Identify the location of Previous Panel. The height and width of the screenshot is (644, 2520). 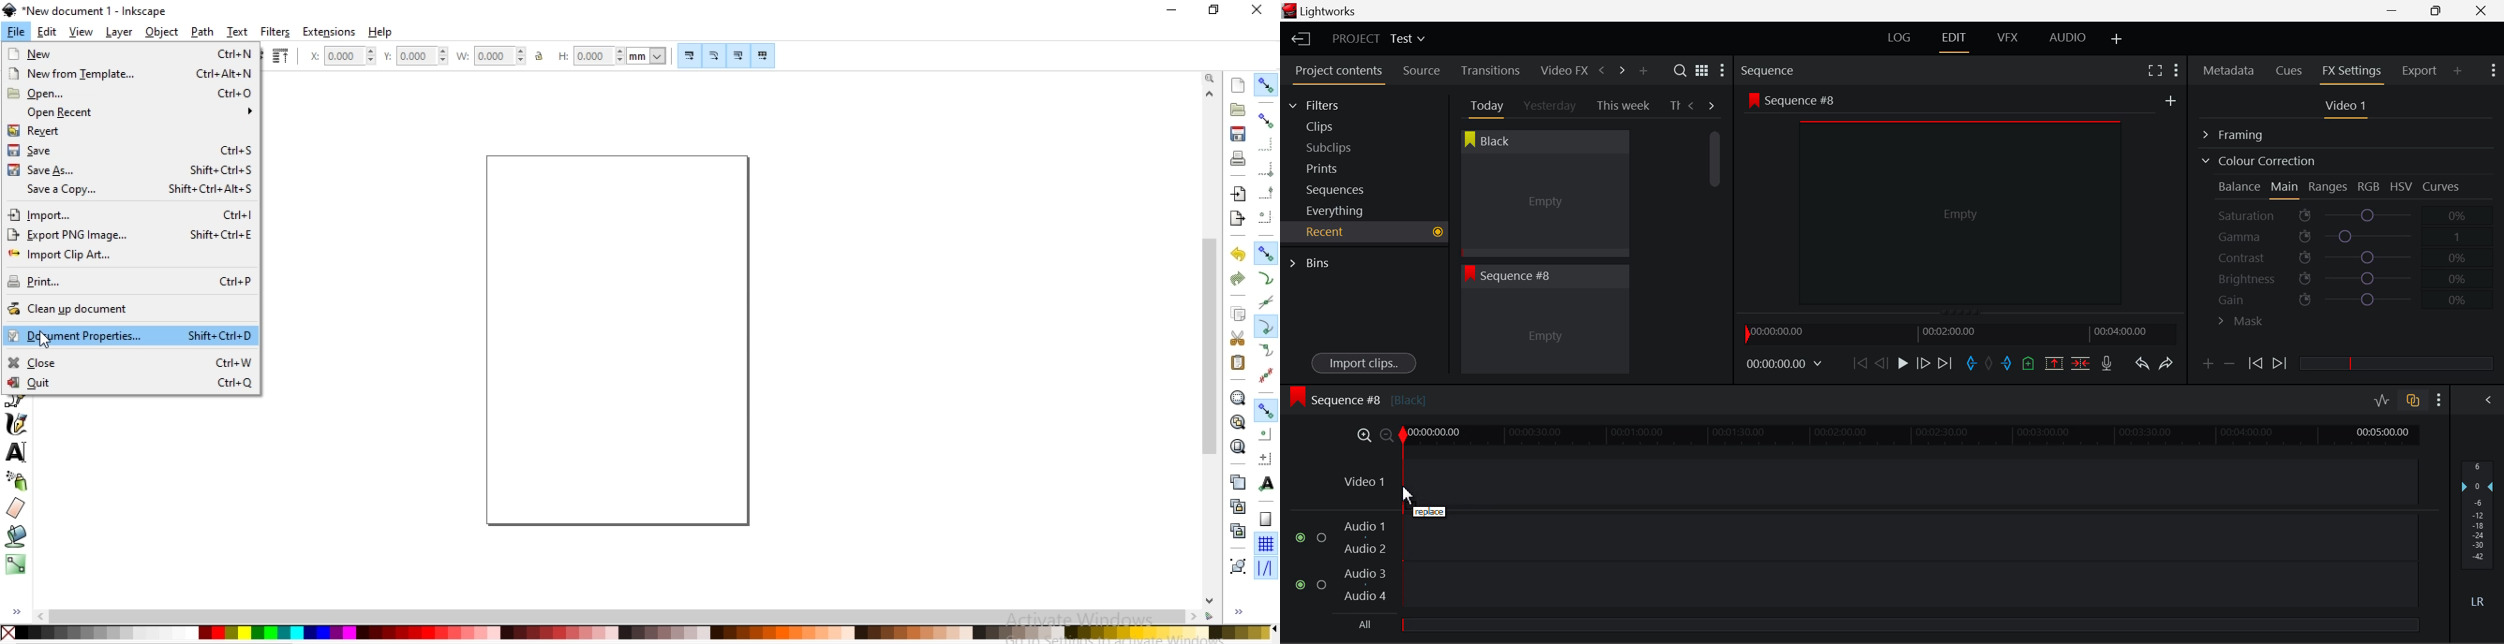
(1601, 71).